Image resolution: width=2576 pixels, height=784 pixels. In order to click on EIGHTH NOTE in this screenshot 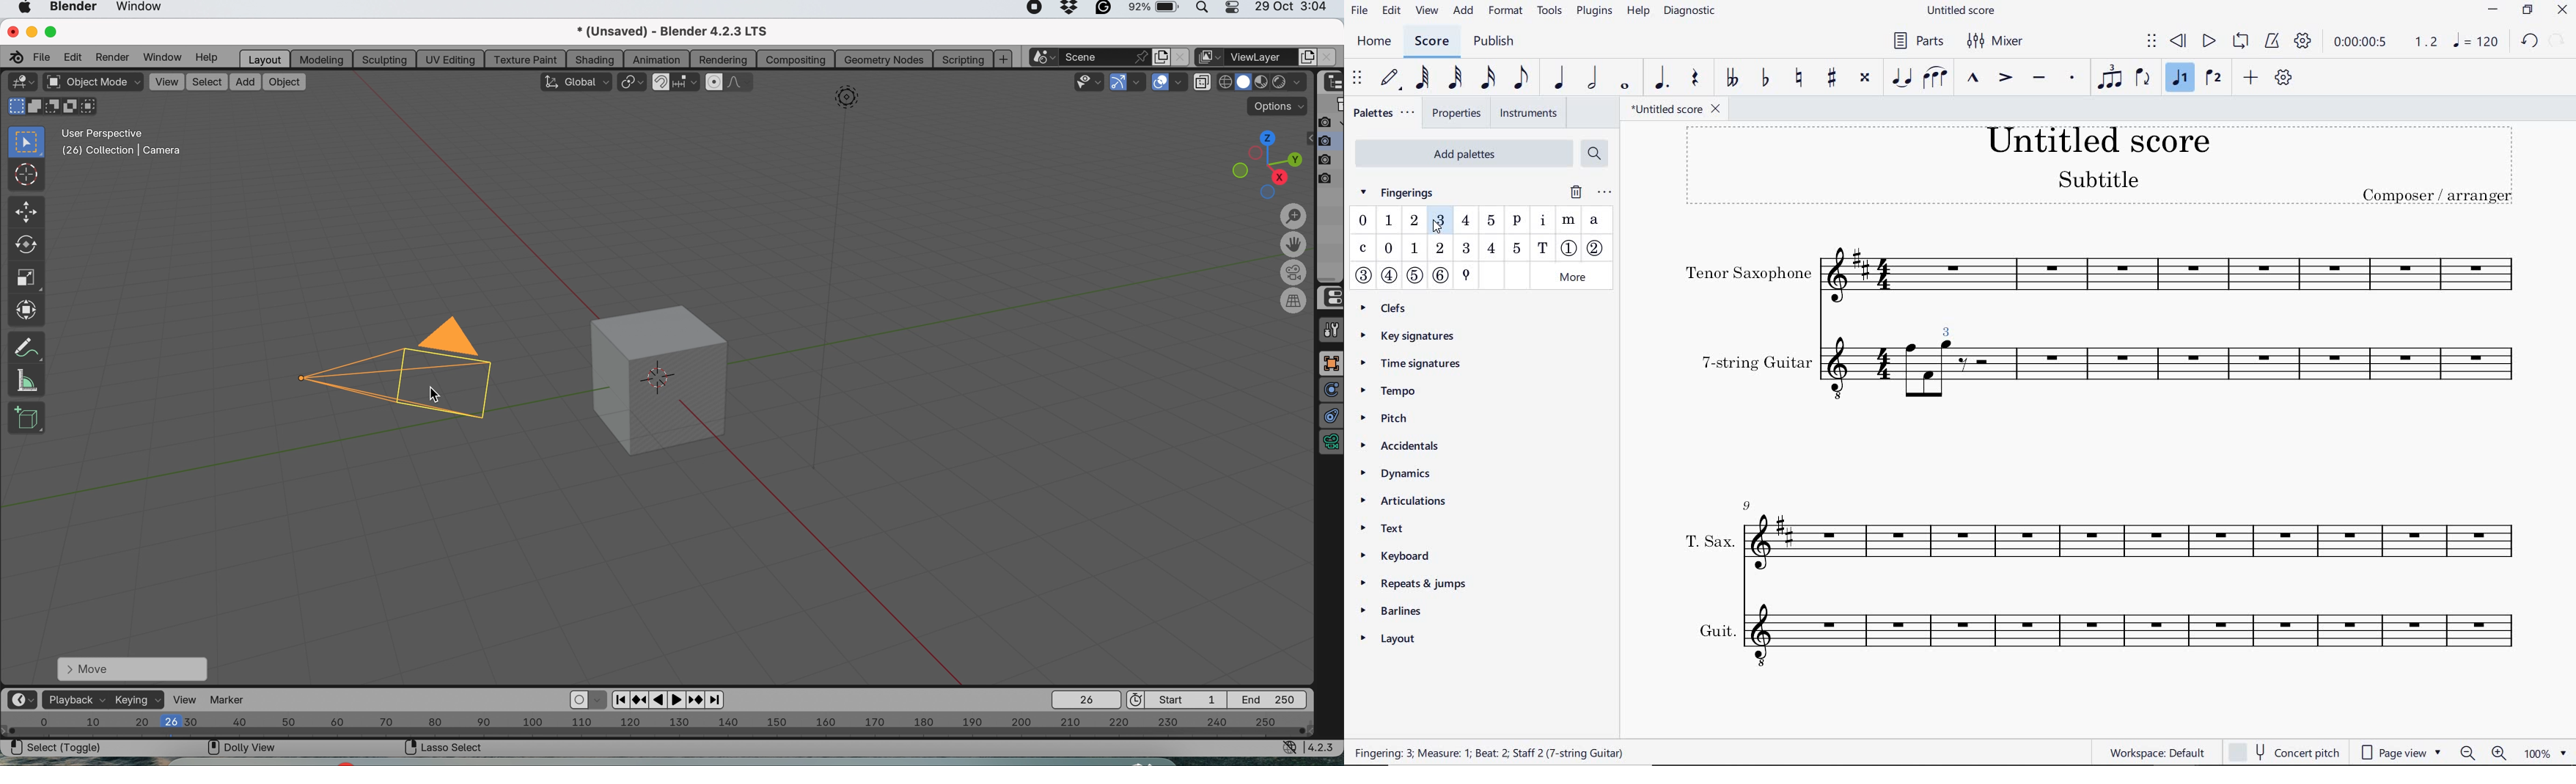, I will do `click(1522, 79)`.